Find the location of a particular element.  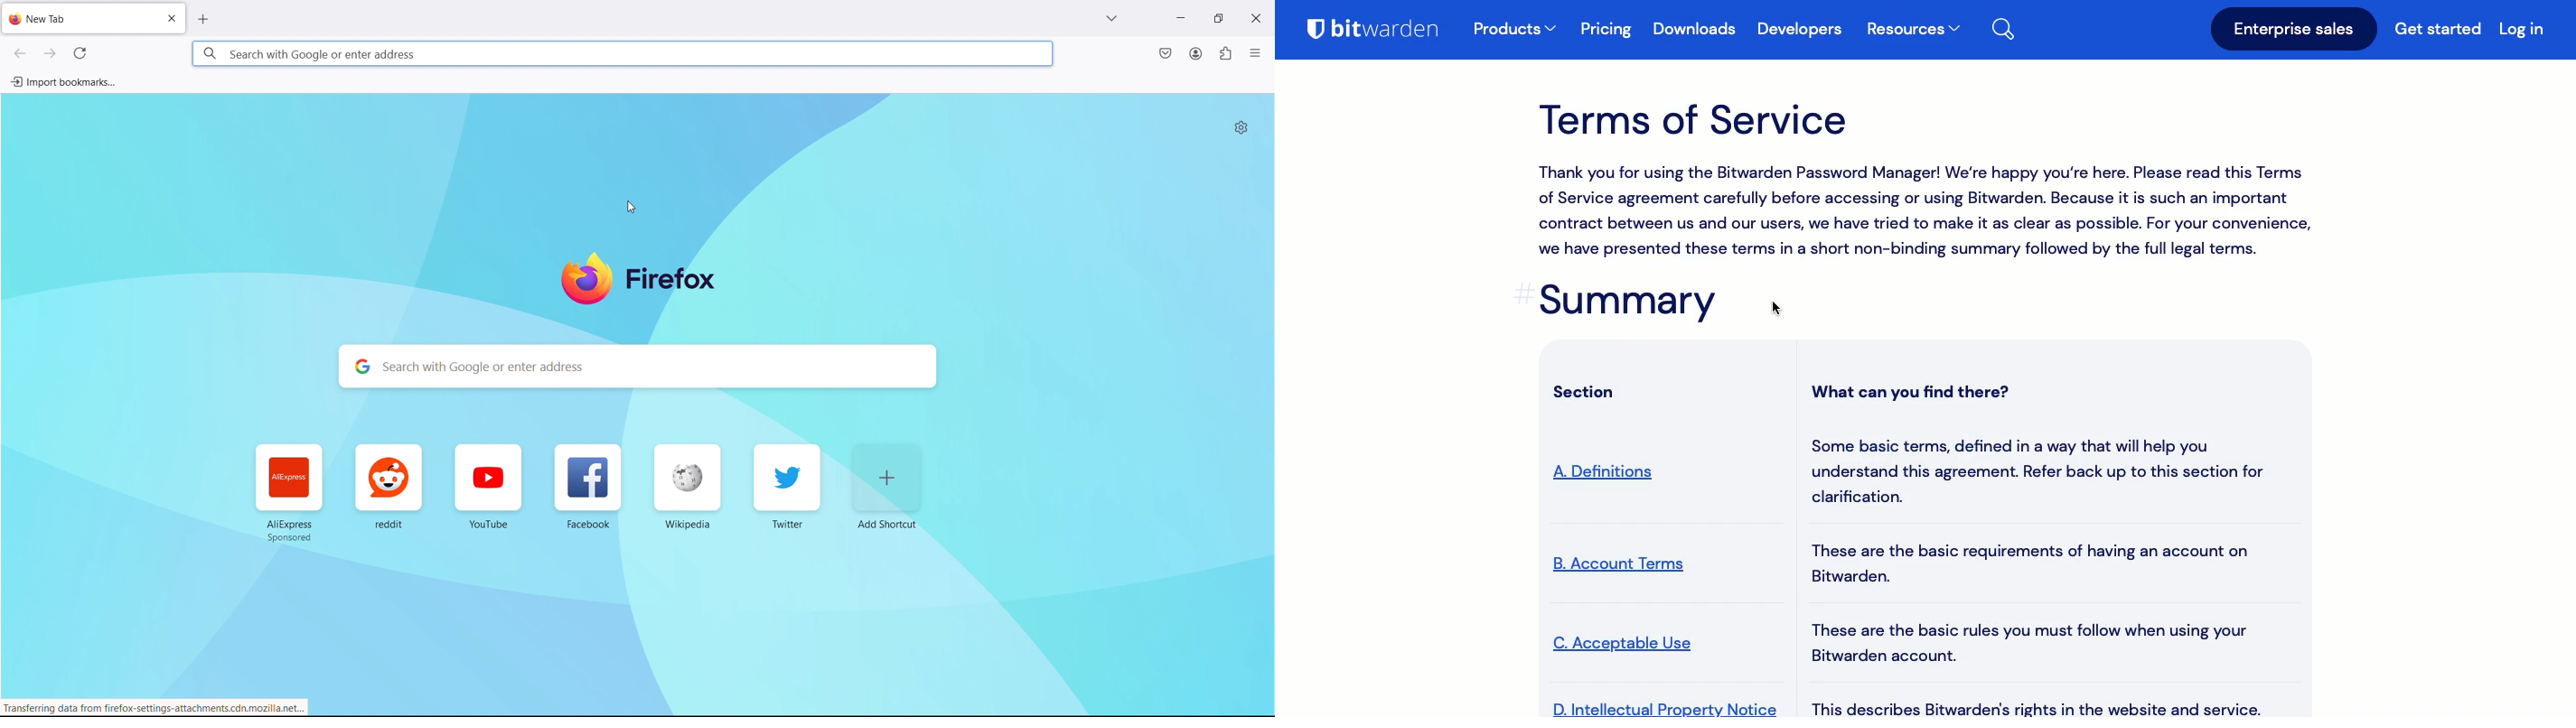

minimize is located at coordinates (1180, 17).